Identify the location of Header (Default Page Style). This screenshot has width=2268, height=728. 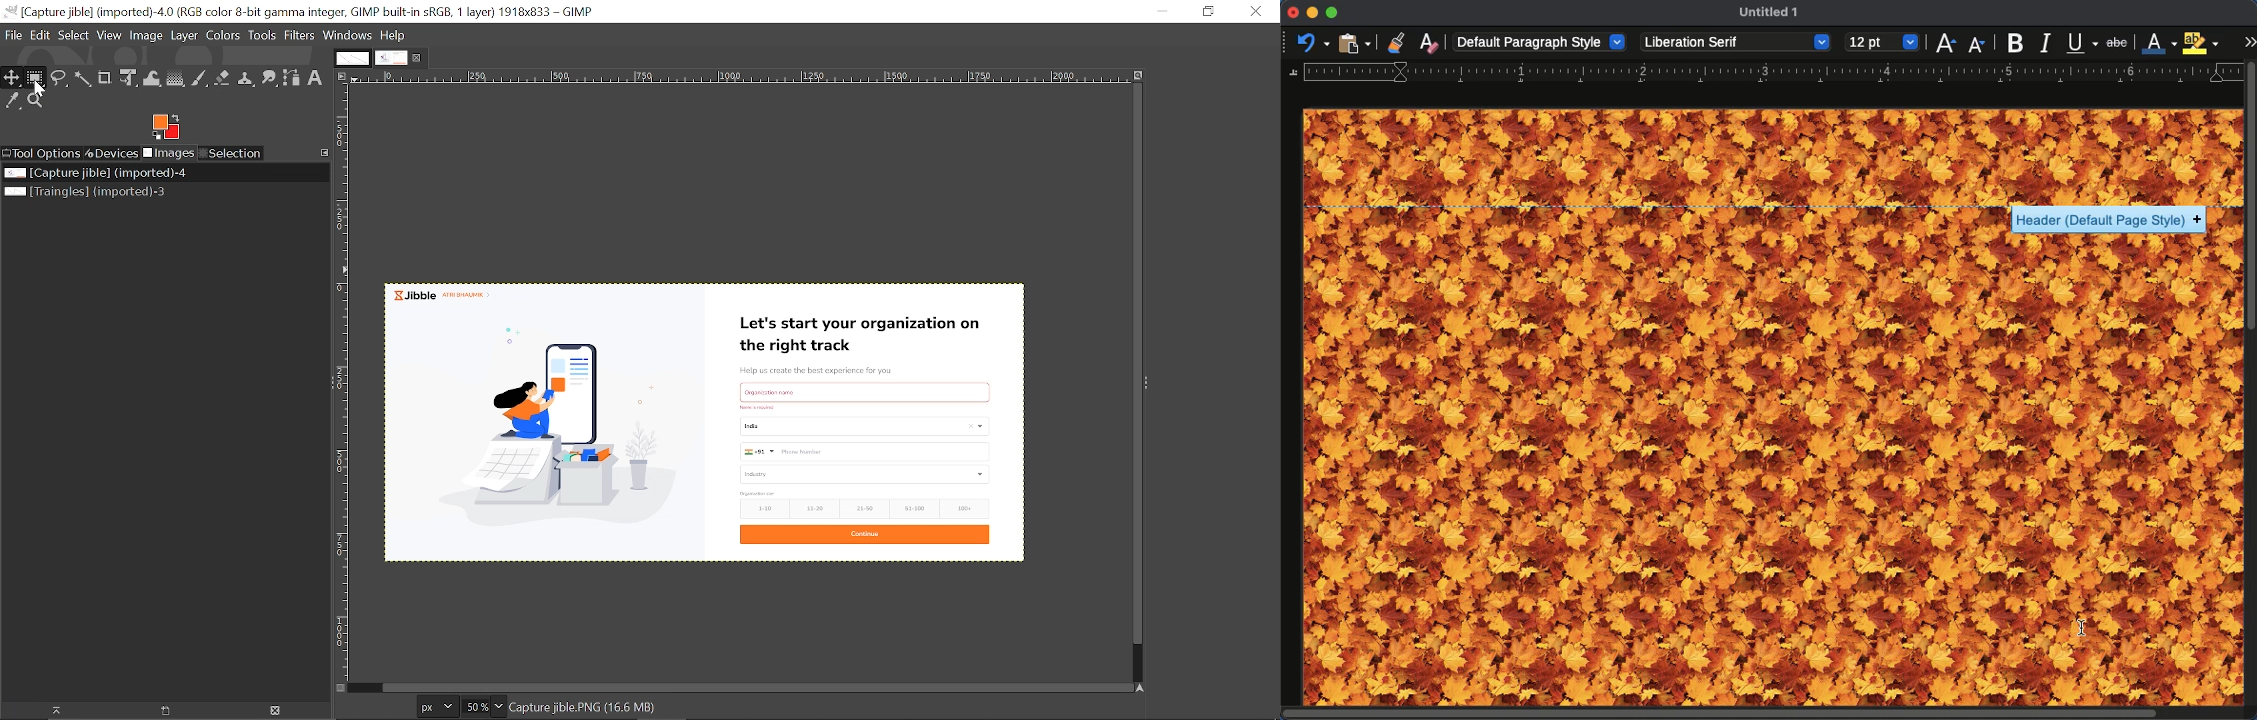
(2110, 220).